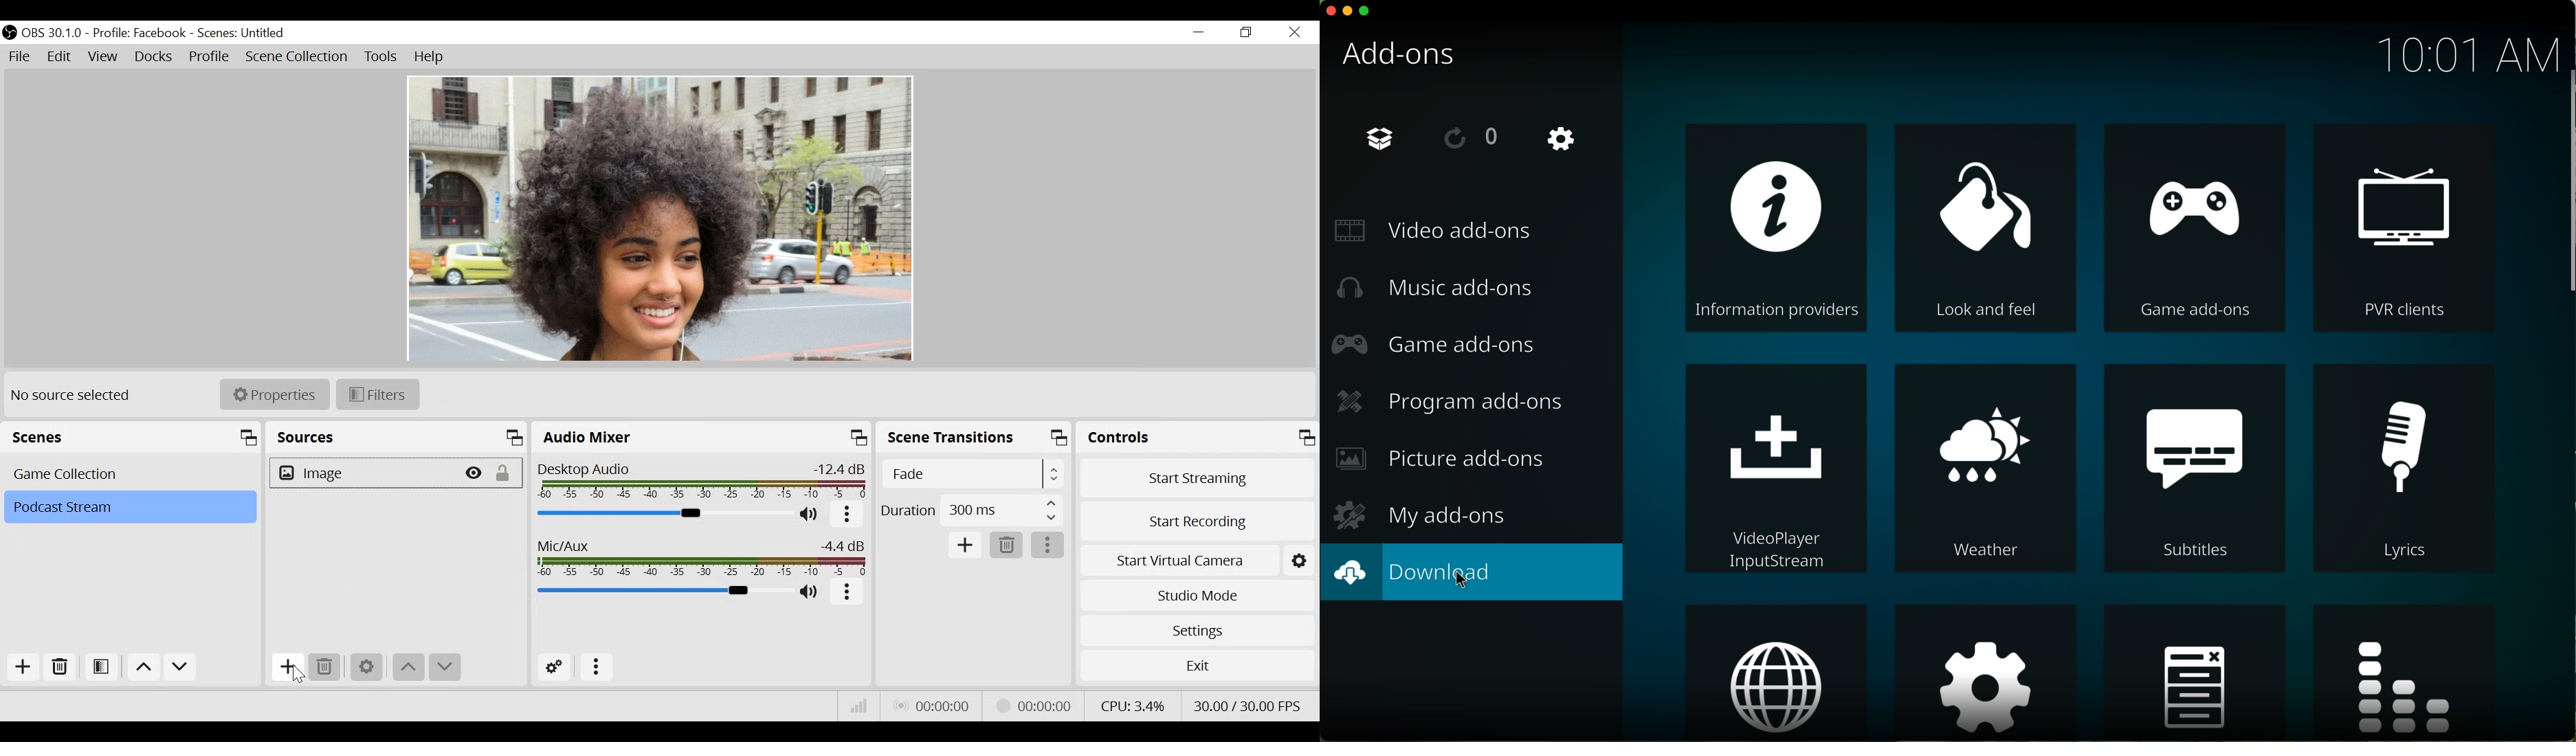 This screenshot has width=2576, height=756. Describe the element at coordinates (848, 592) in the screenshot. I see `More options` at that location.